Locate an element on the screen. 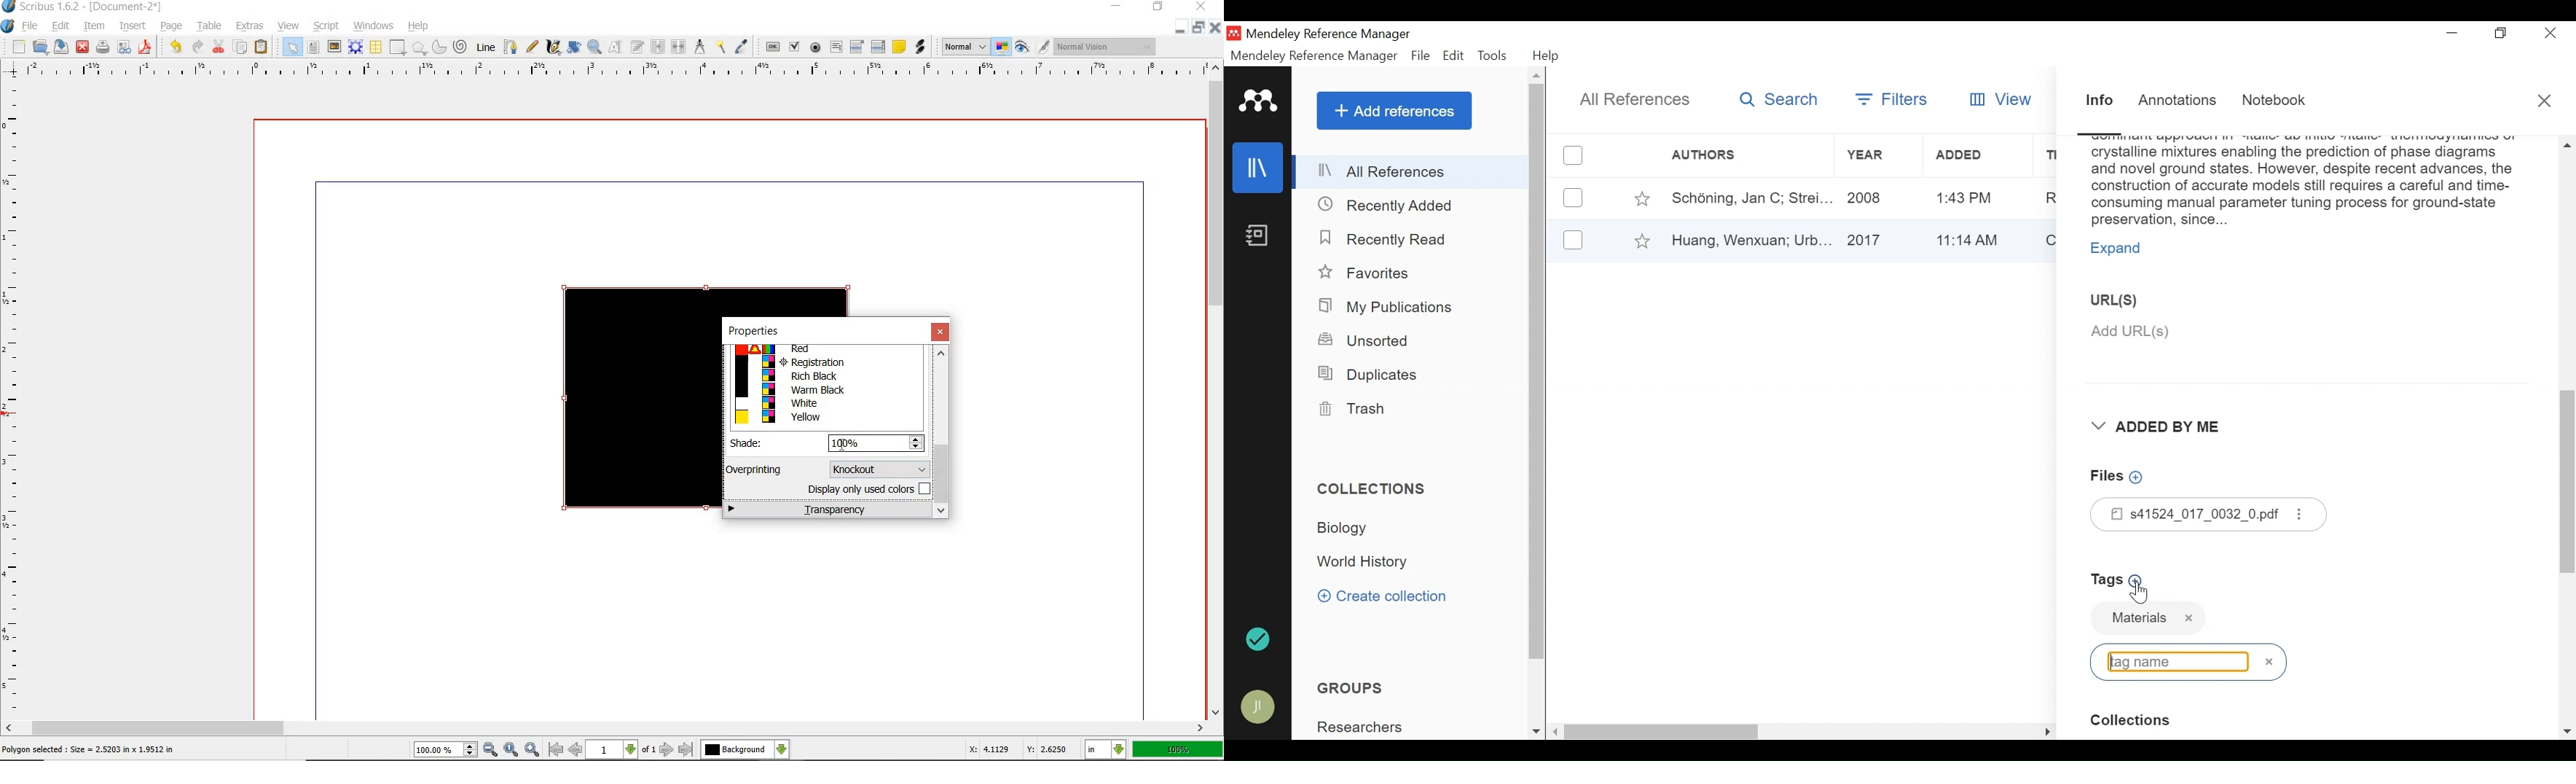 The height and width of the screenshot is (784, 2576). Unsorted is located at coordinates (1365, 340).